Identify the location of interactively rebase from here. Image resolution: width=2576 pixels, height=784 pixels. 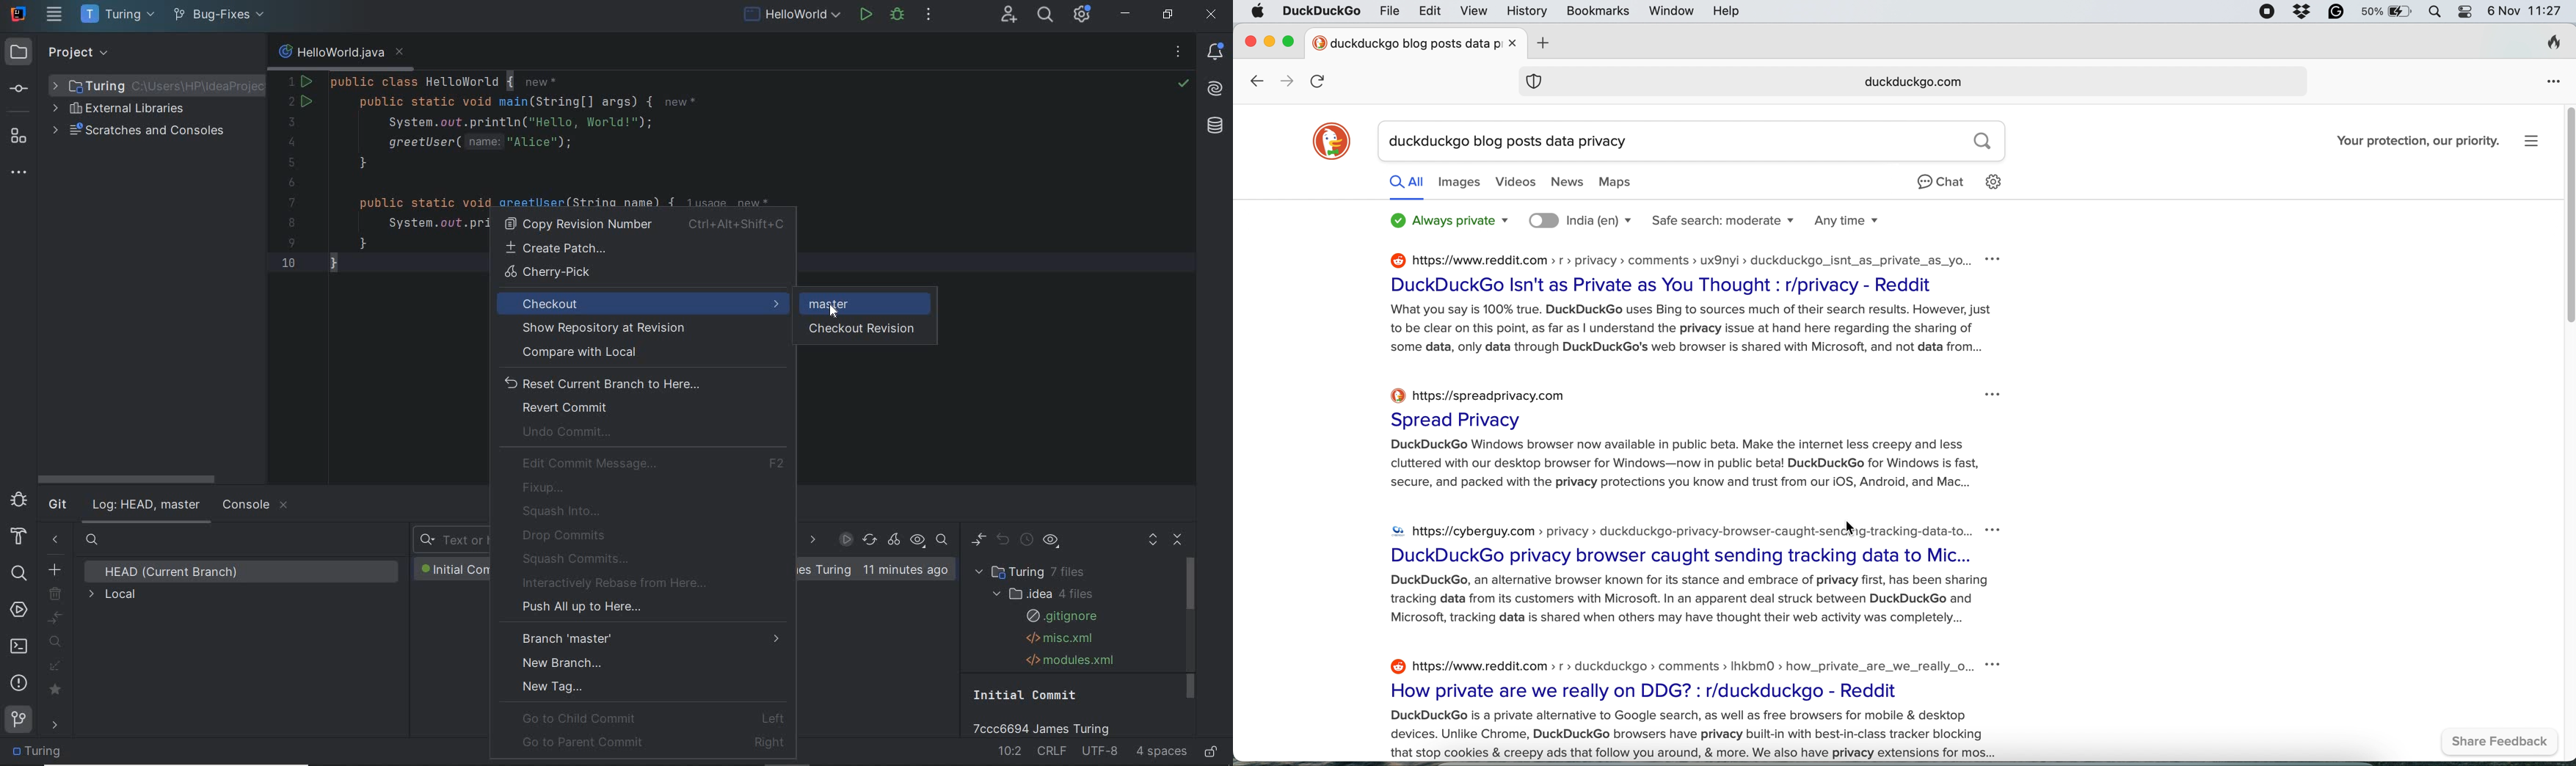
(619, 583).